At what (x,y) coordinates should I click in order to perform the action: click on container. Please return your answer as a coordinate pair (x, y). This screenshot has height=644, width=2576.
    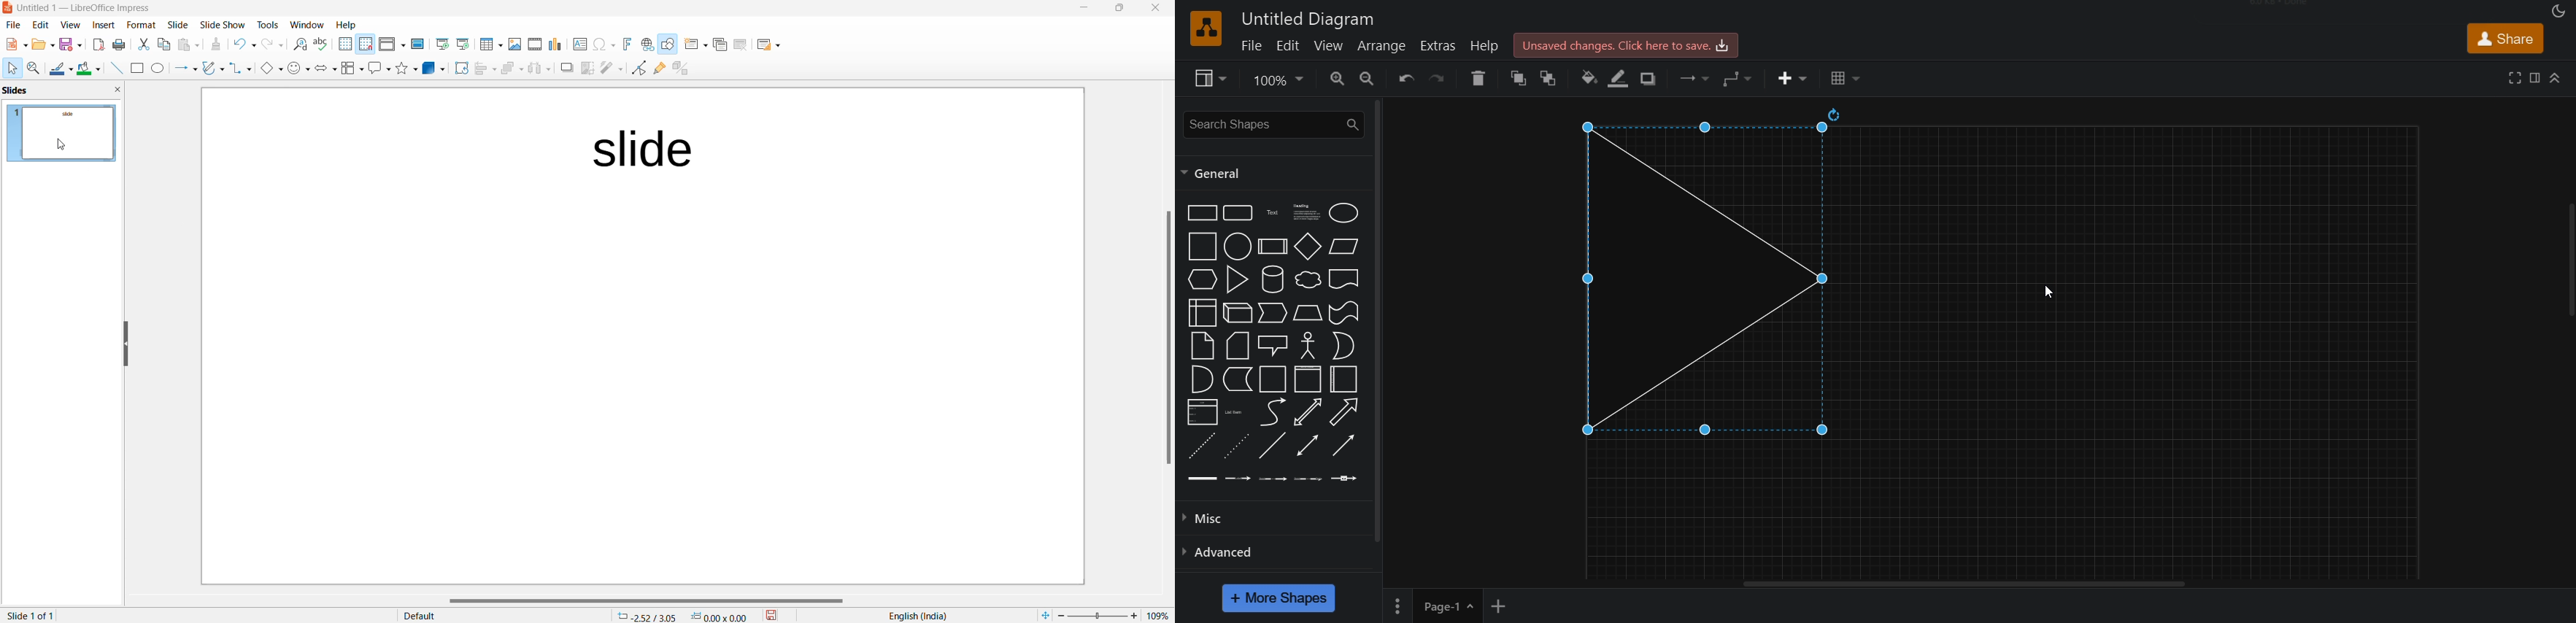
    Looking at the image, I should click on (1273, 380).